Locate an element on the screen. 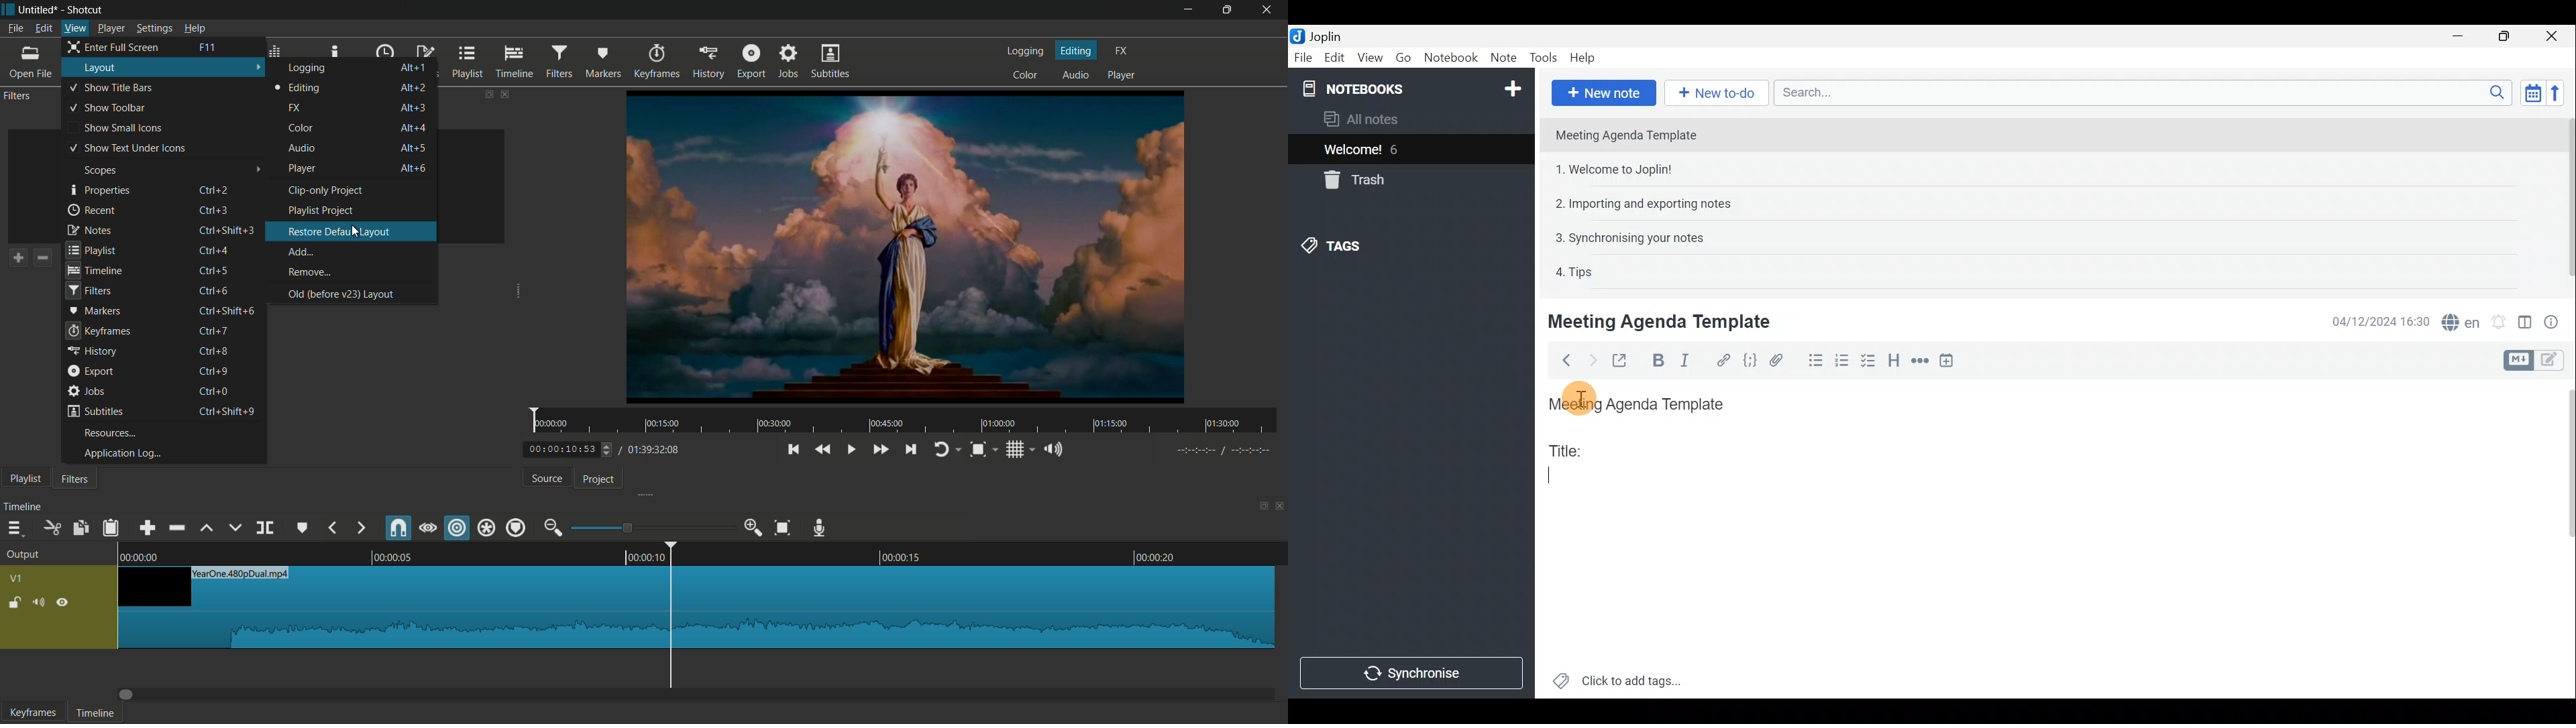 This screenshot has width=2576, height=728. timeline is located at coordinates (23, 505).